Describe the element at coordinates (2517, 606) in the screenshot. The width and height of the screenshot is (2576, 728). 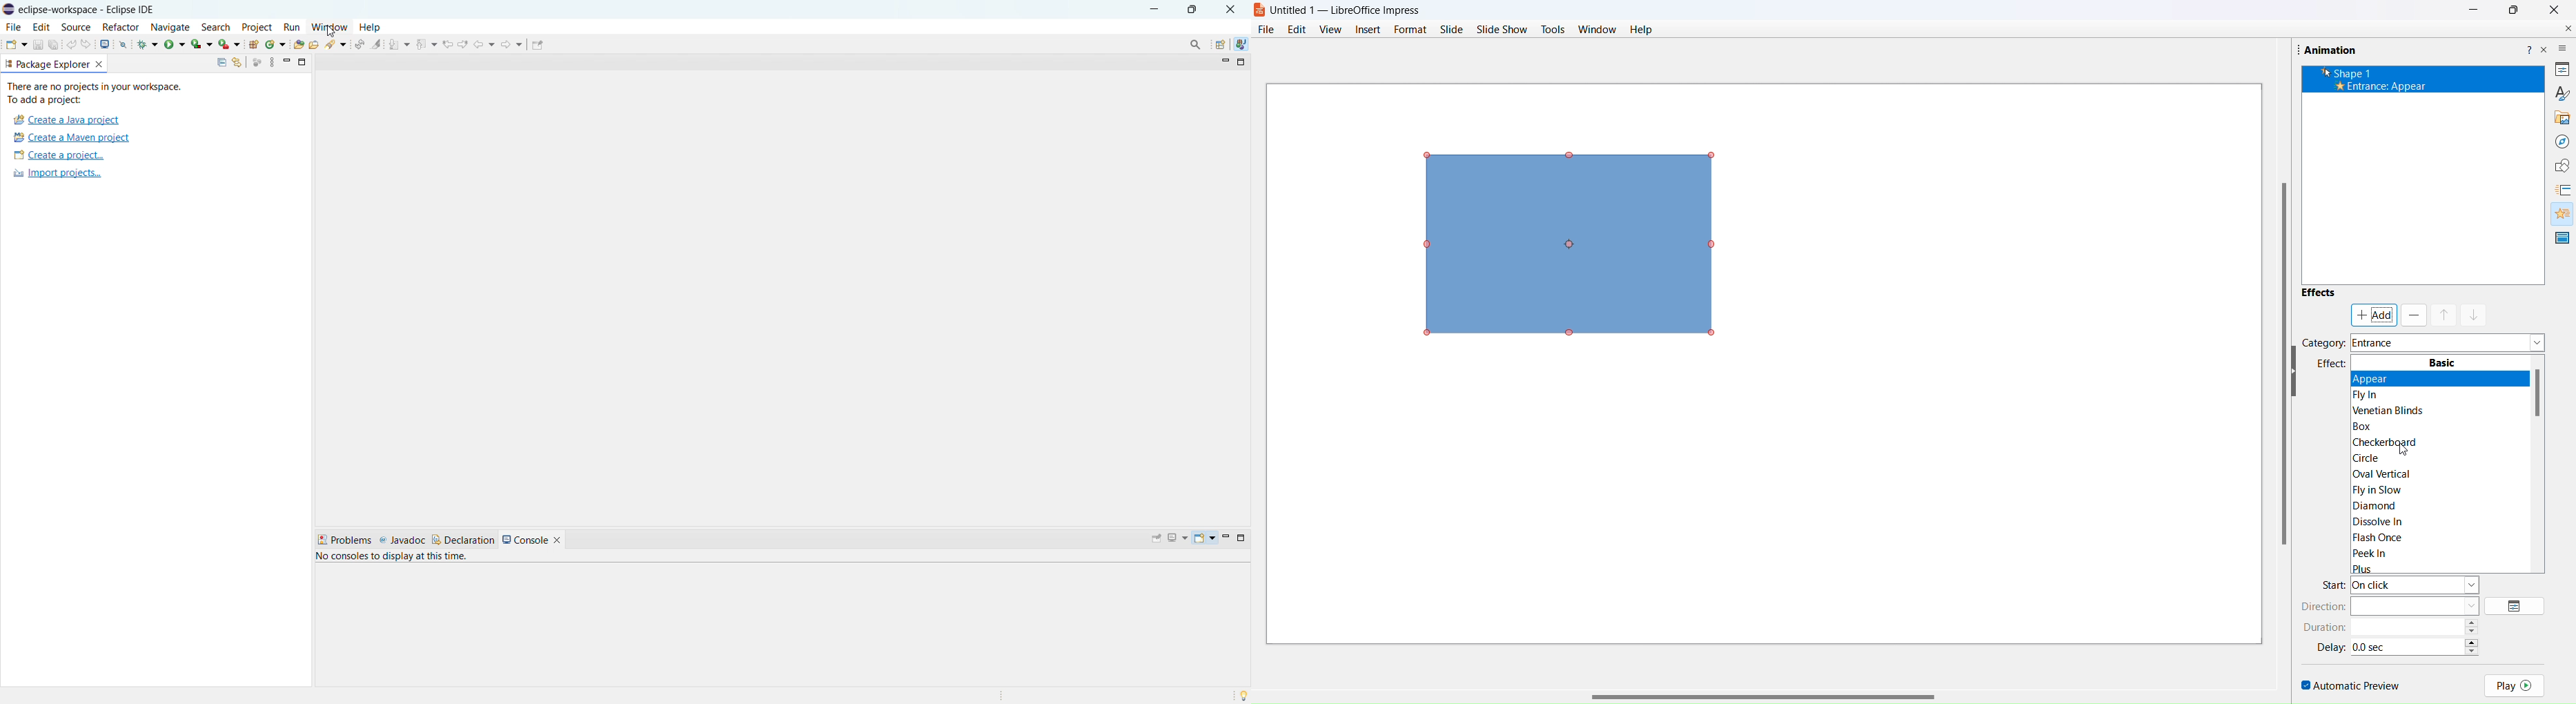
I see `options` at that location.